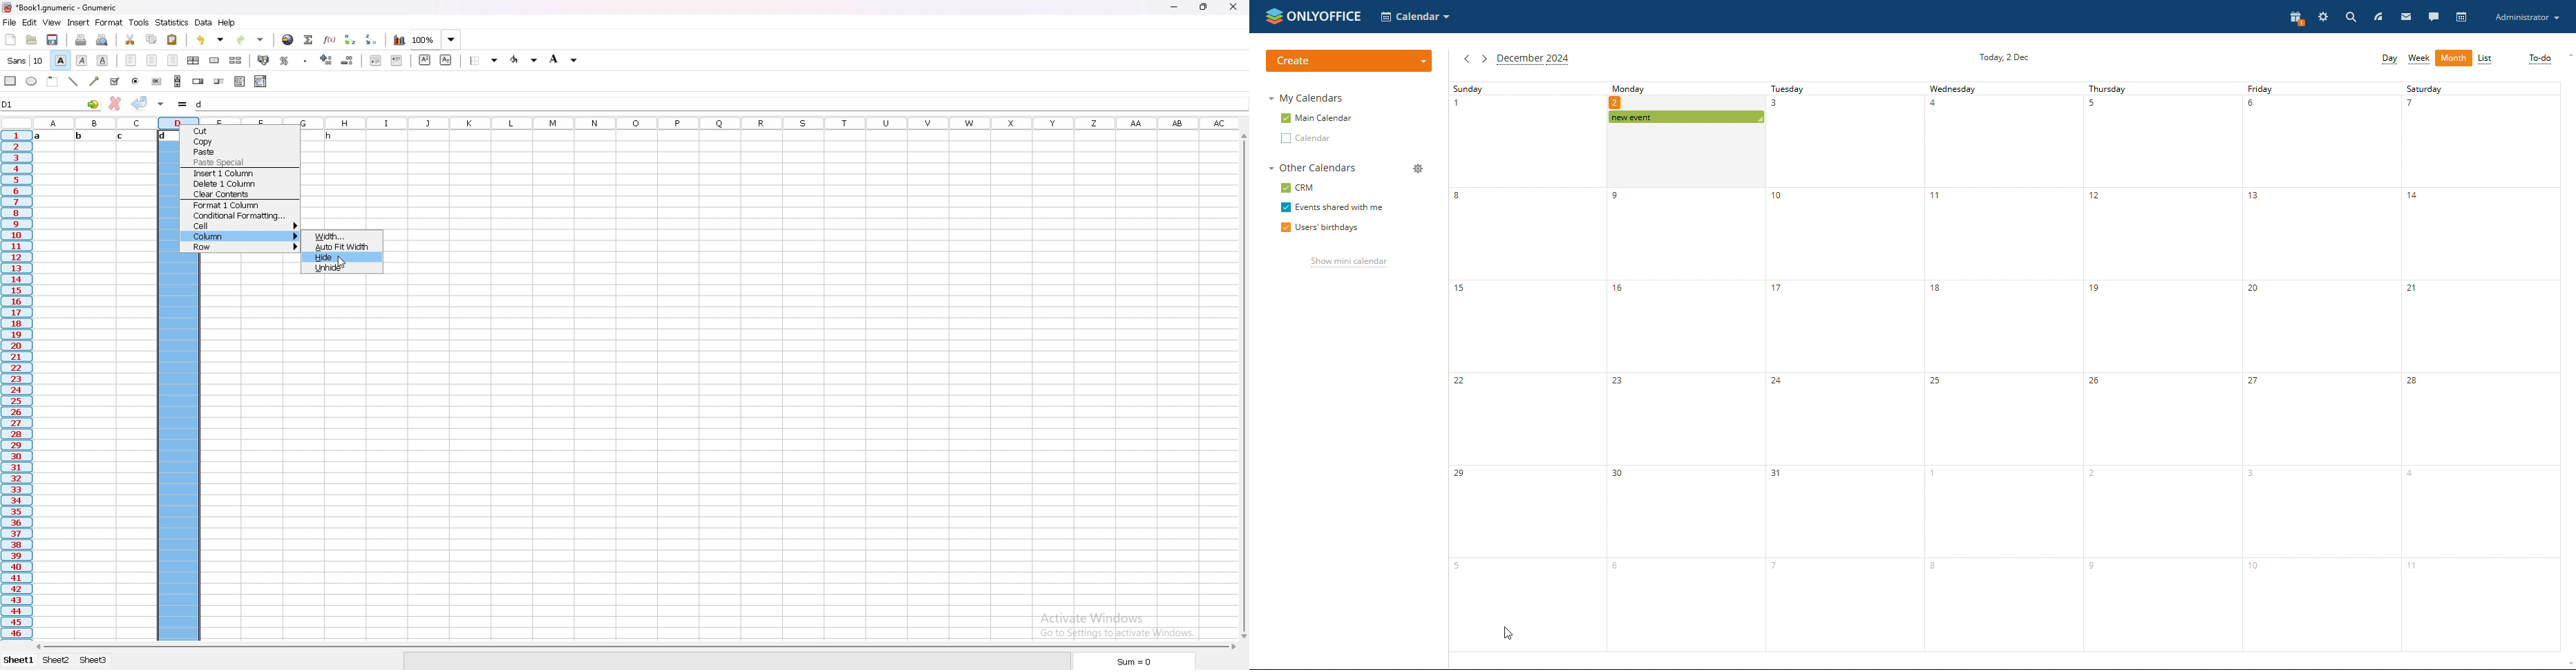 The height and width of the screenshot is (672, 2576). Describe the element at coordinates (81, 40) in the screenshot. I see `print` at that location.